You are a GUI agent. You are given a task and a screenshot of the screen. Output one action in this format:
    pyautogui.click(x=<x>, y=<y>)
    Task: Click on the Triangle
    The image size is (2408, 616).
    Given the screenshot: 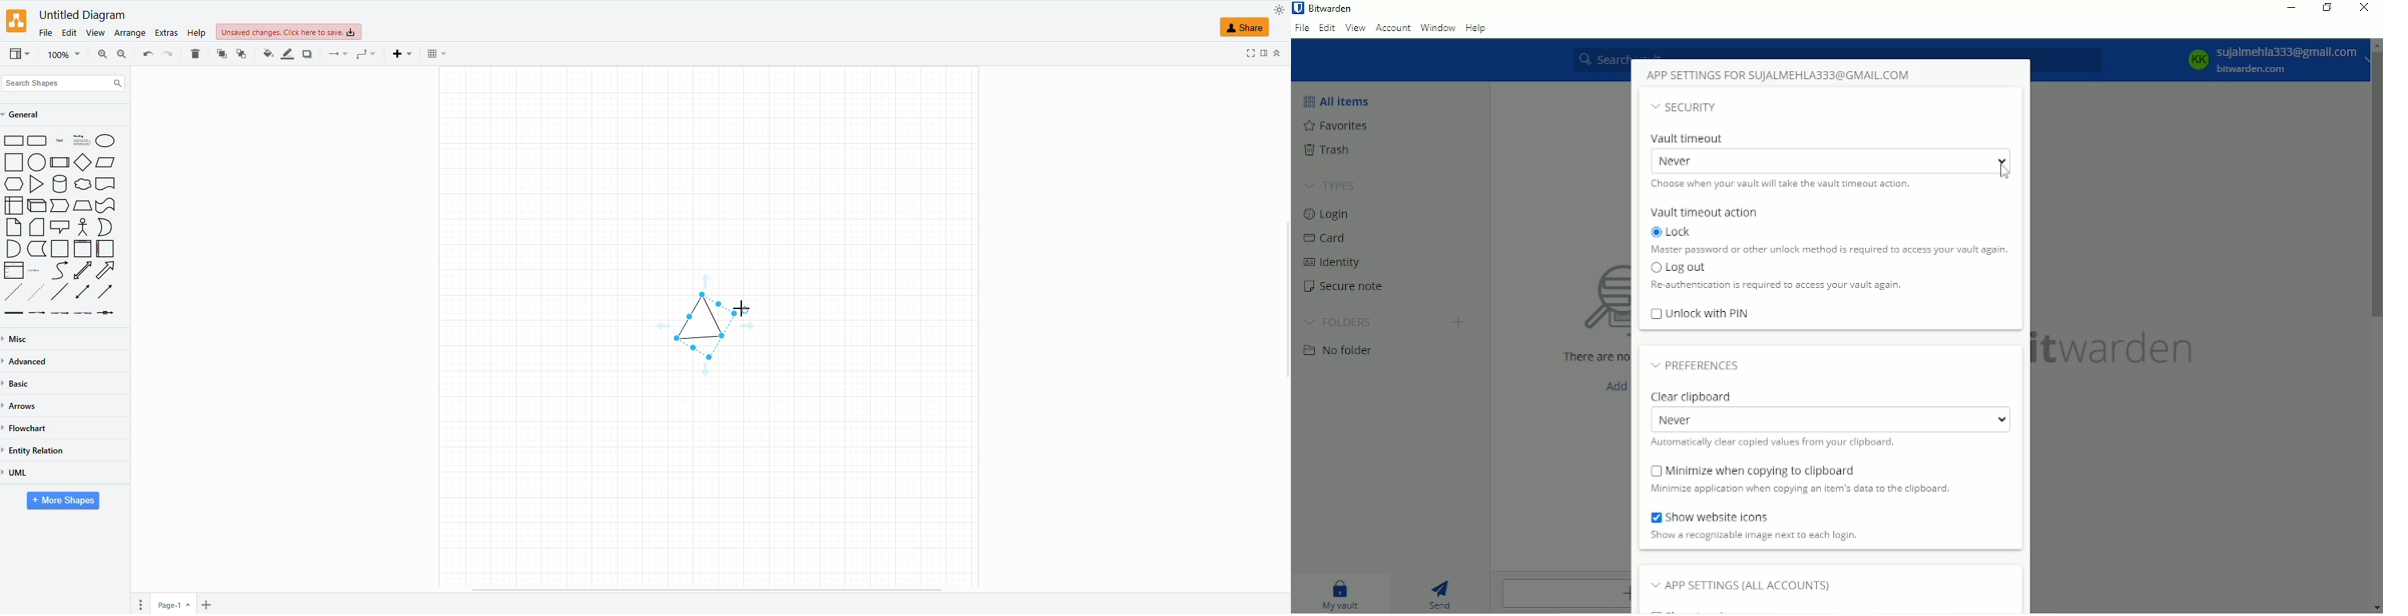 What is the action you would take?
    pyautogui.click(x=38, y=184)
    